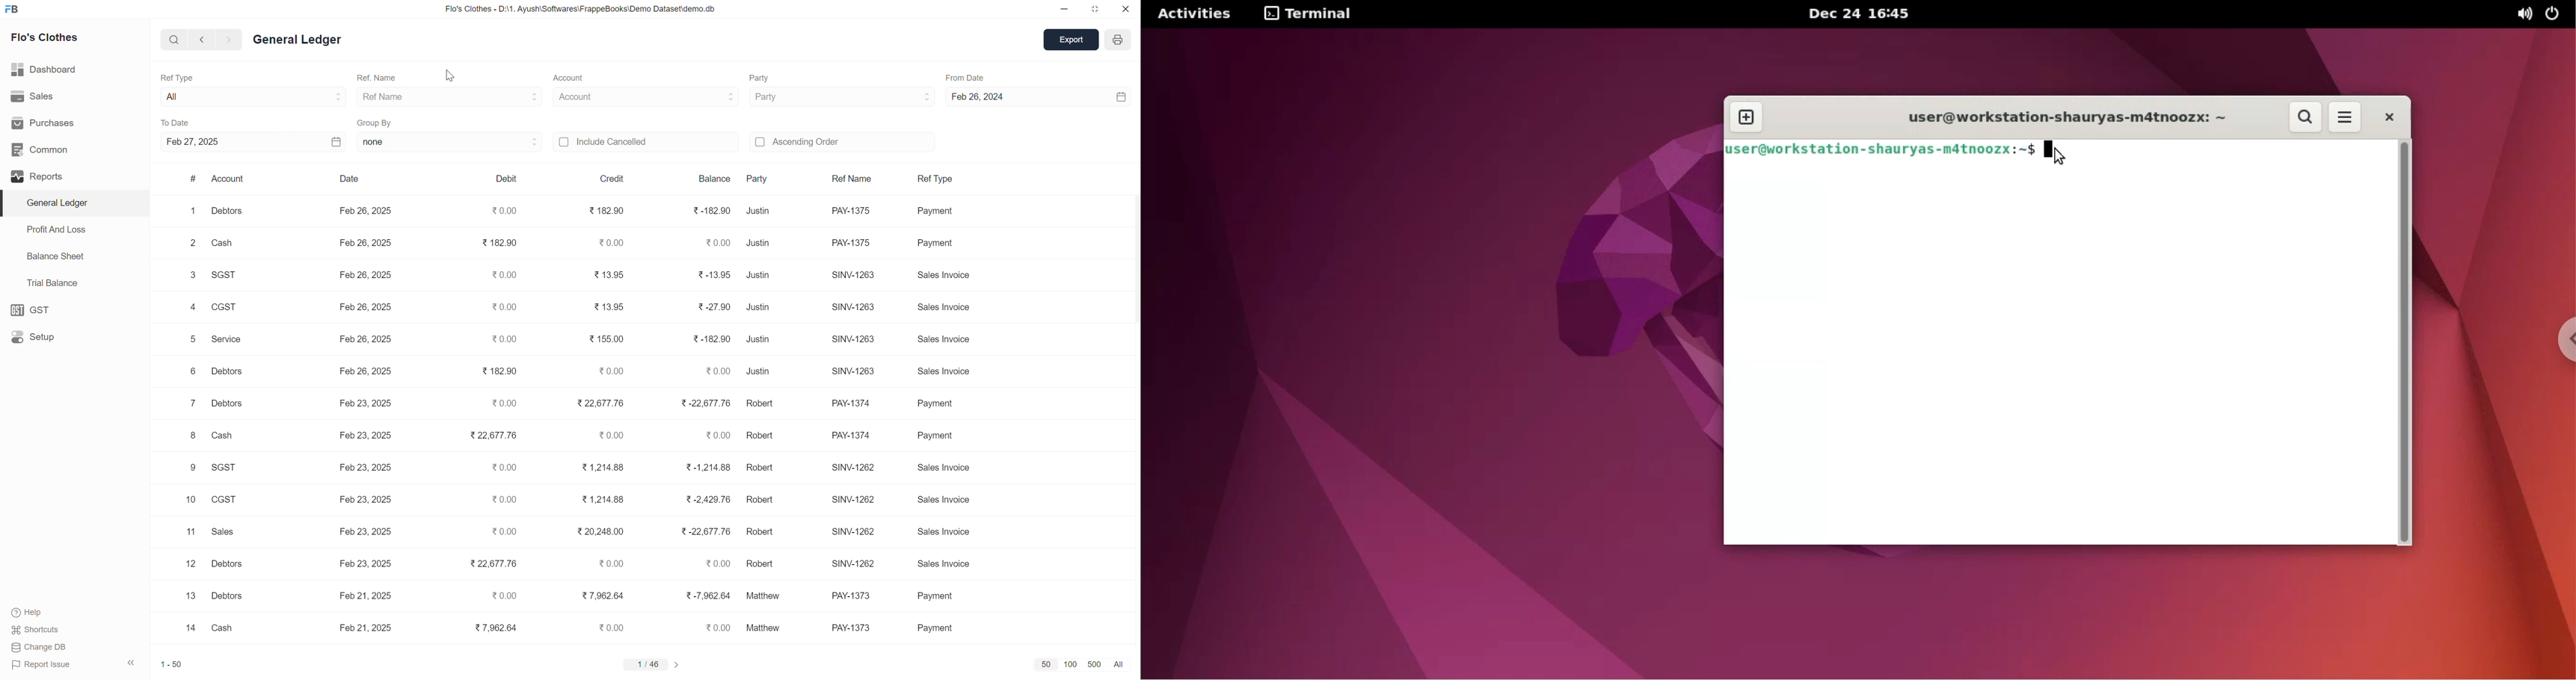 This screenshot has width=2576, height=700. Describe the element at coordinates (43, 38) in the screenshot. I see `Flo's Clothes` at that location.